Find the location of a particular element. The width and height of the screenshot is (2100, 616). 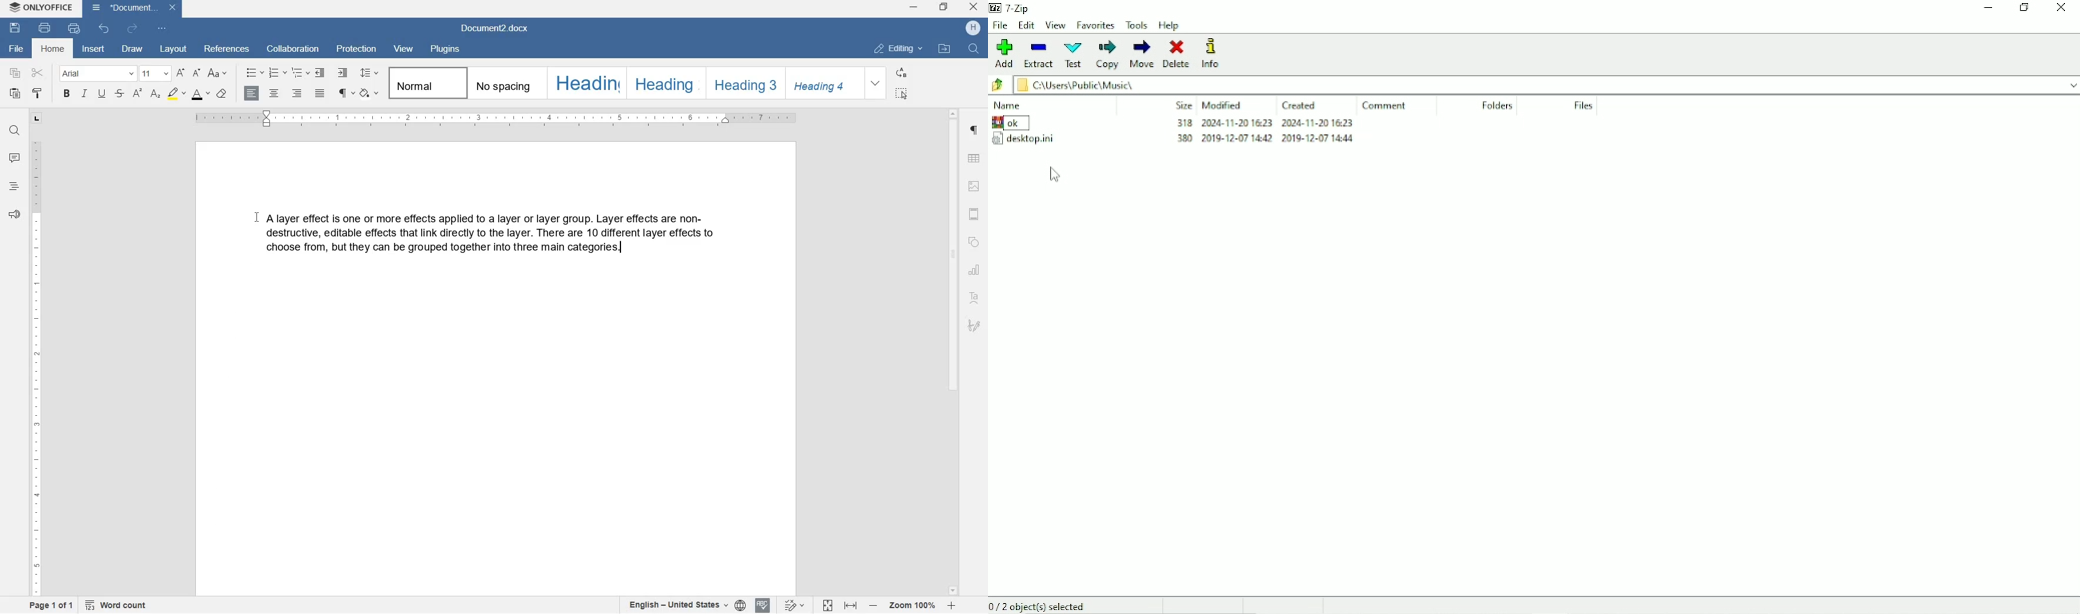

Cursor is located at coordinates (1054, 175).